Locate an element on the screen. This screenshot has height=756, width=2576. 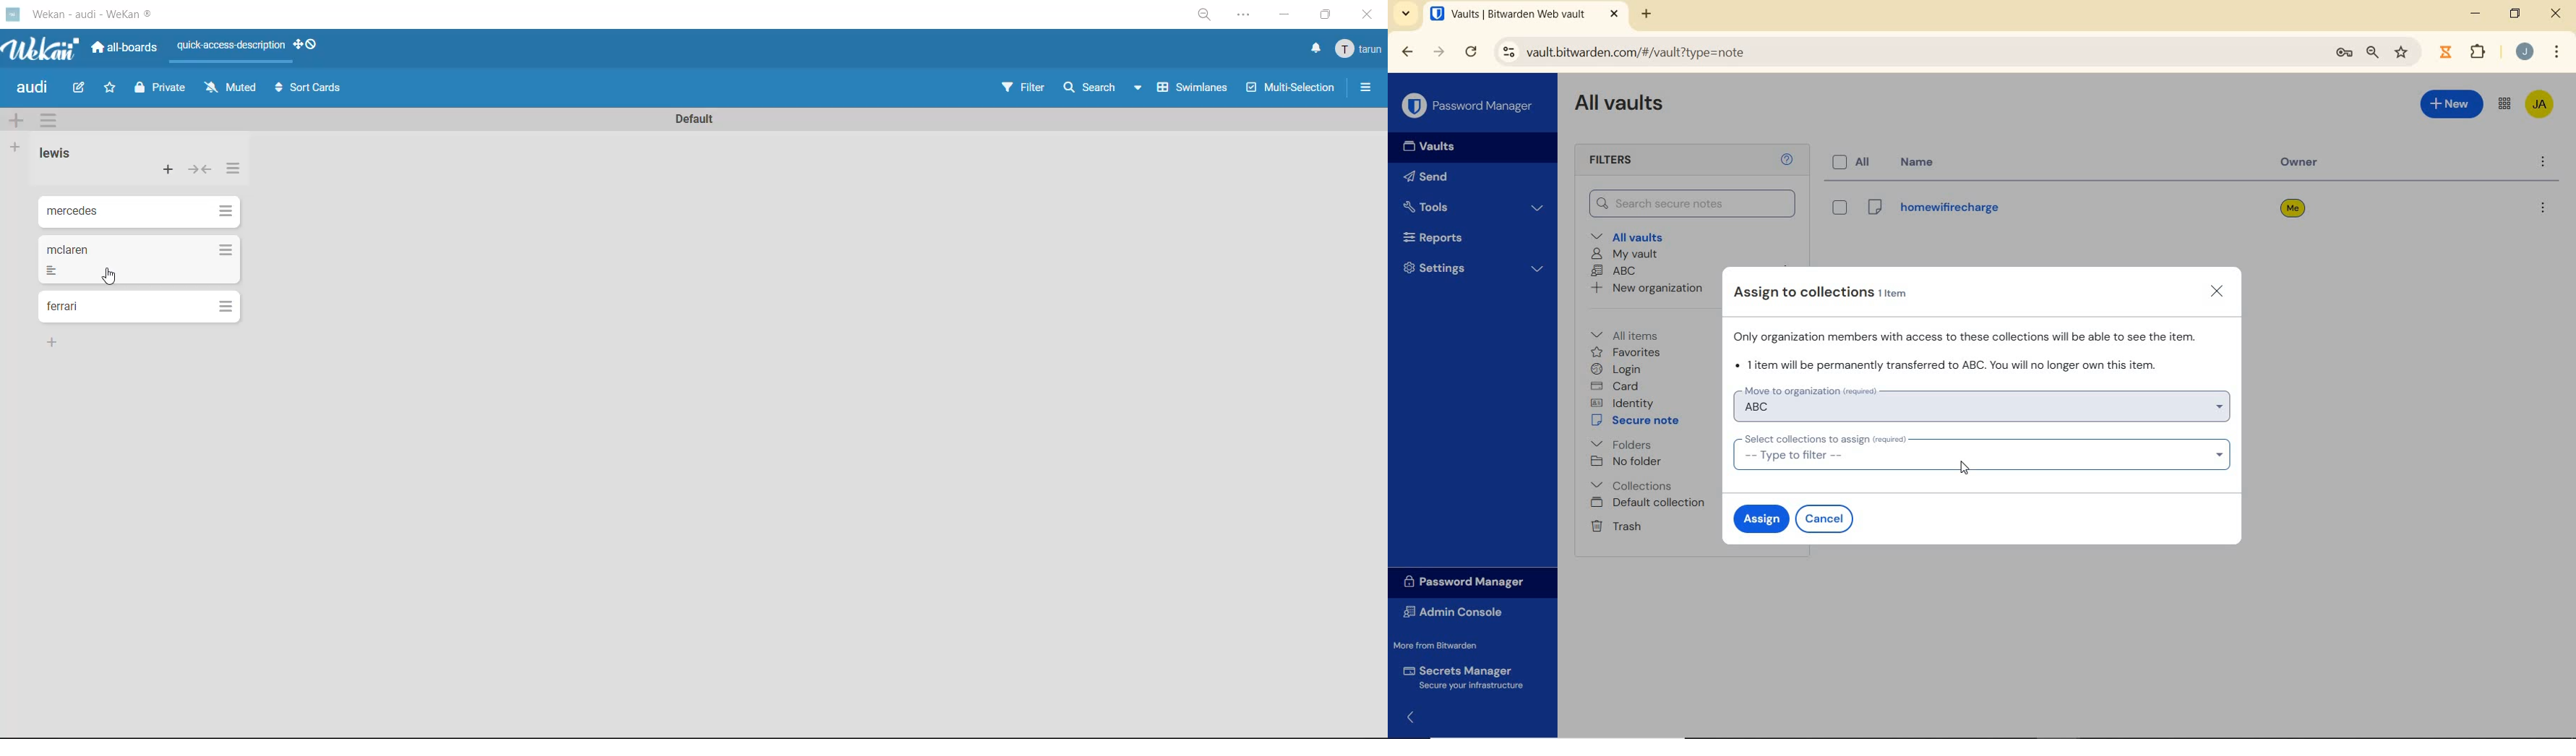
settings is located at coordinates (1242, 17).